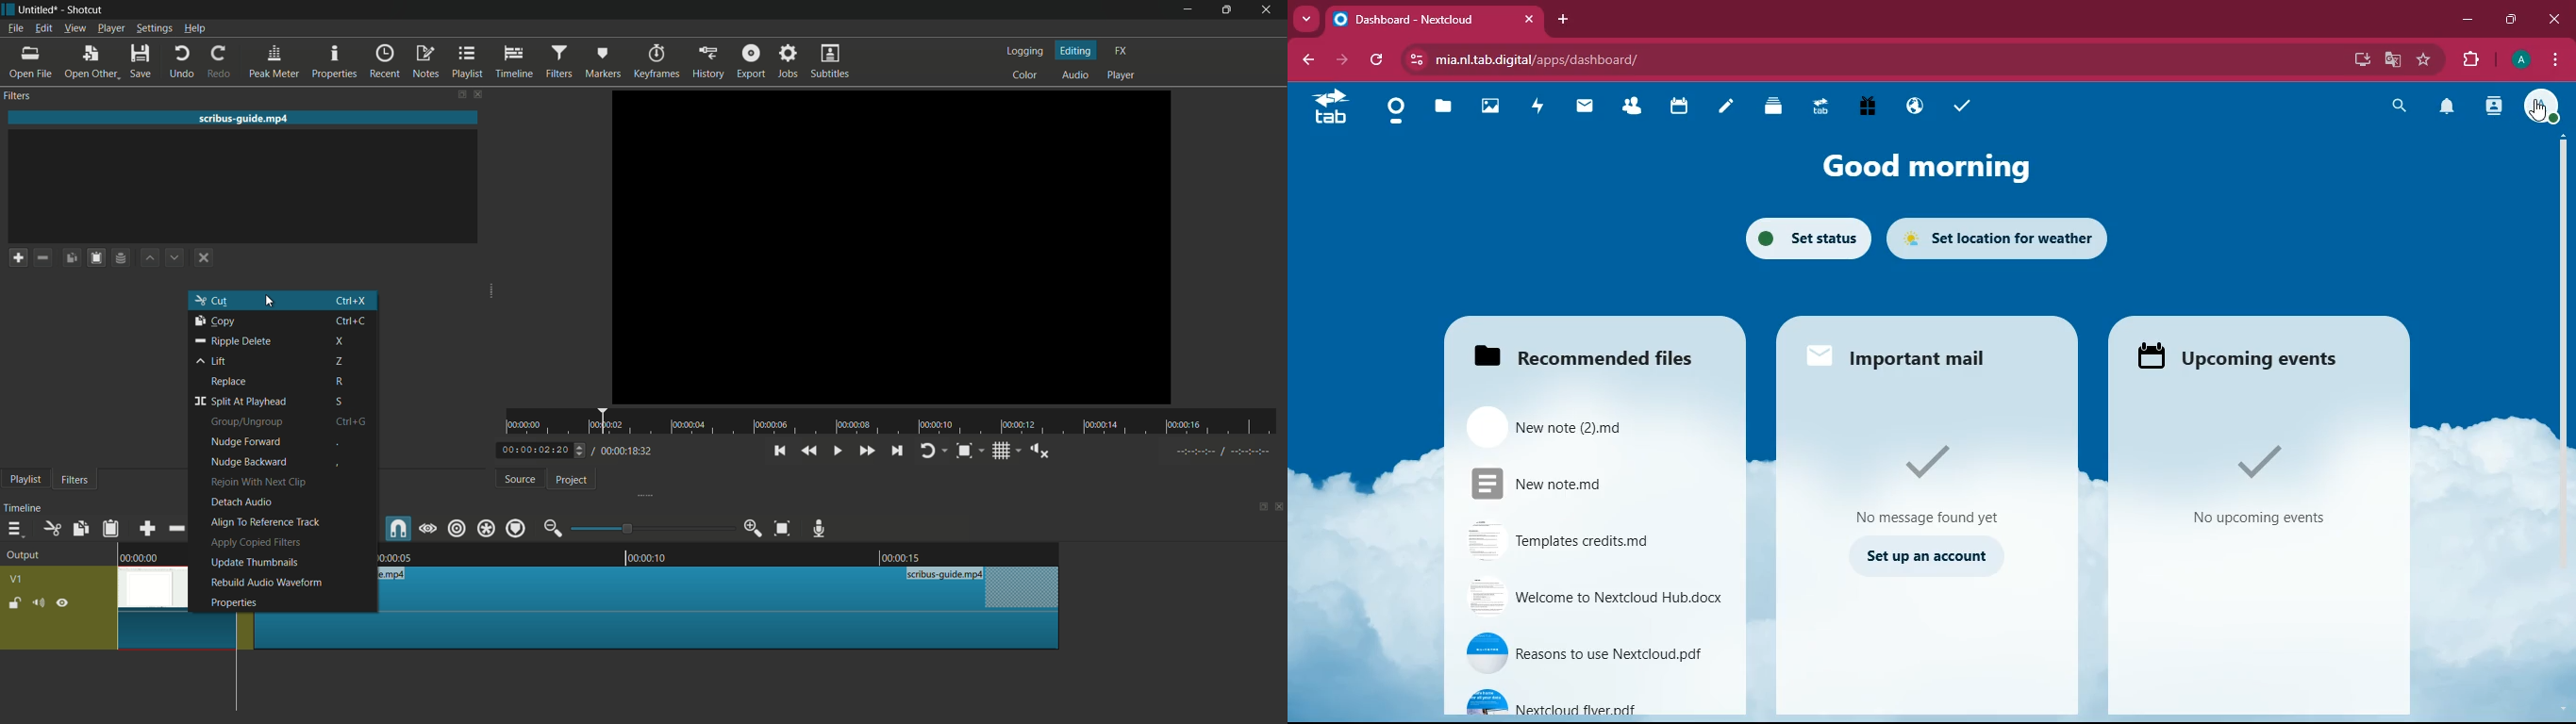  What do you see at coordinates (14, 604) in the screenshot?
I see `lock` at bounding box center [14, 604].